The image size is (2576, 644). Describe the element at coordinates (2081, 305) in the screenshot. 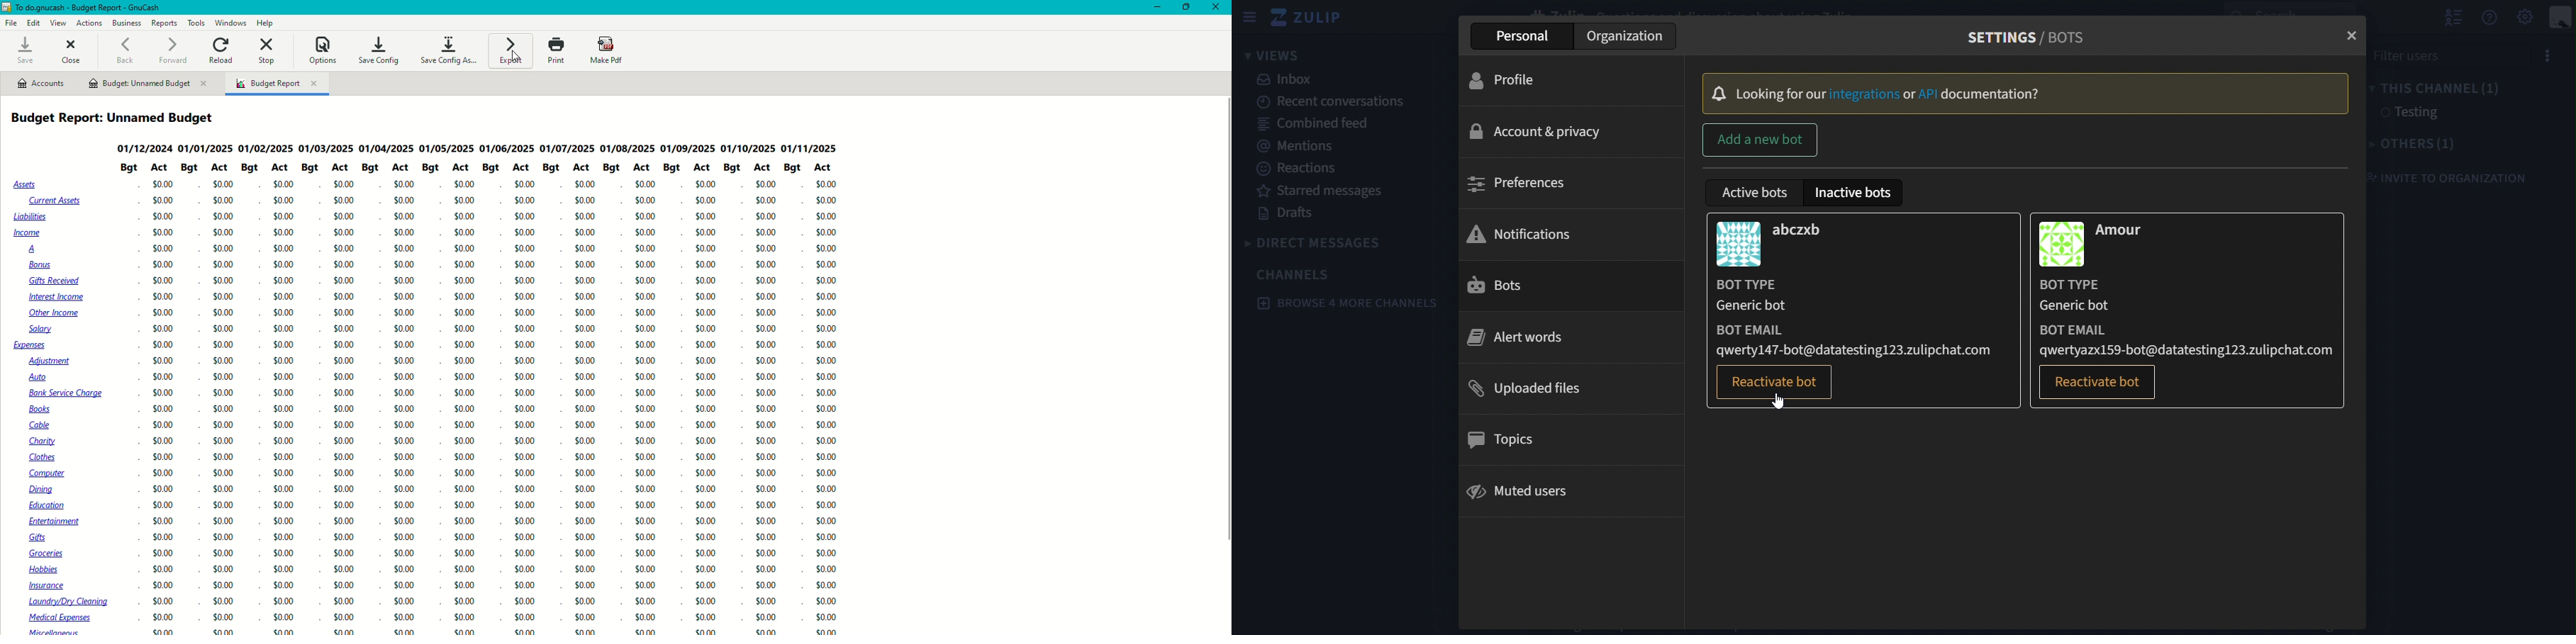

I see `Generic bot` at that location.